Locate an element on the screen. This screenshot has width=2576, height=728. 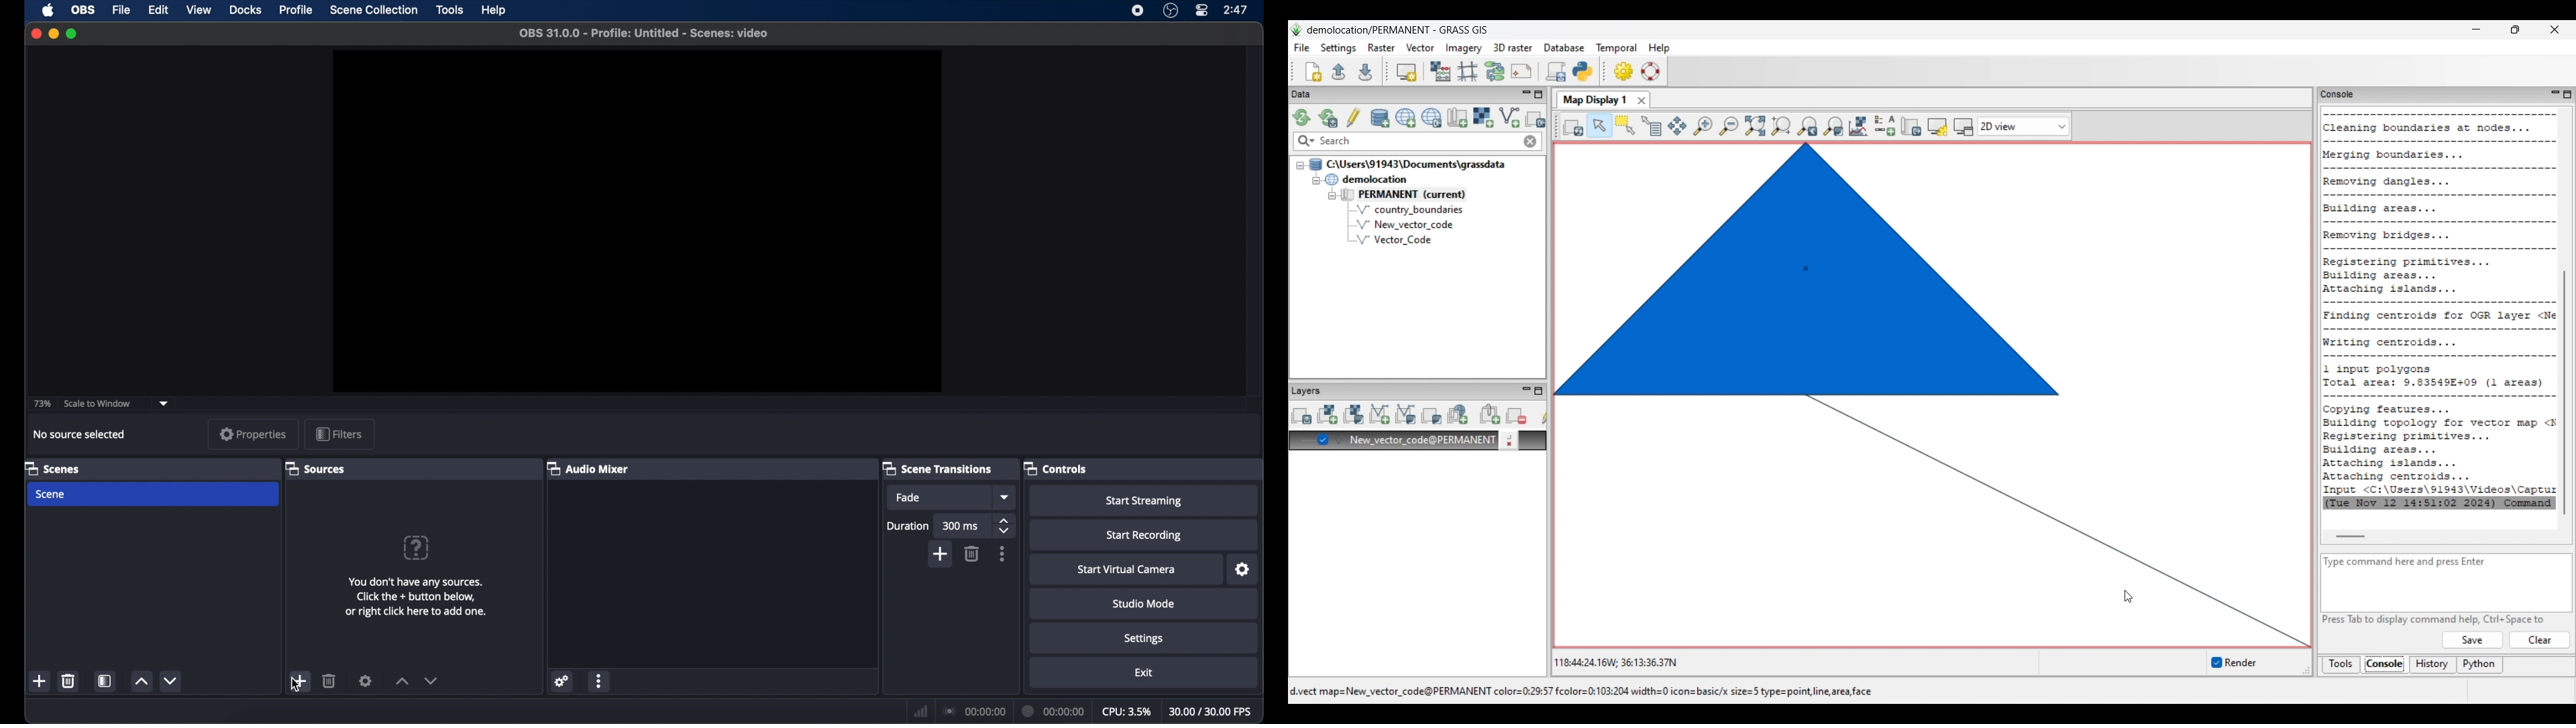
start streaming is located at coordinates (1143, 501).